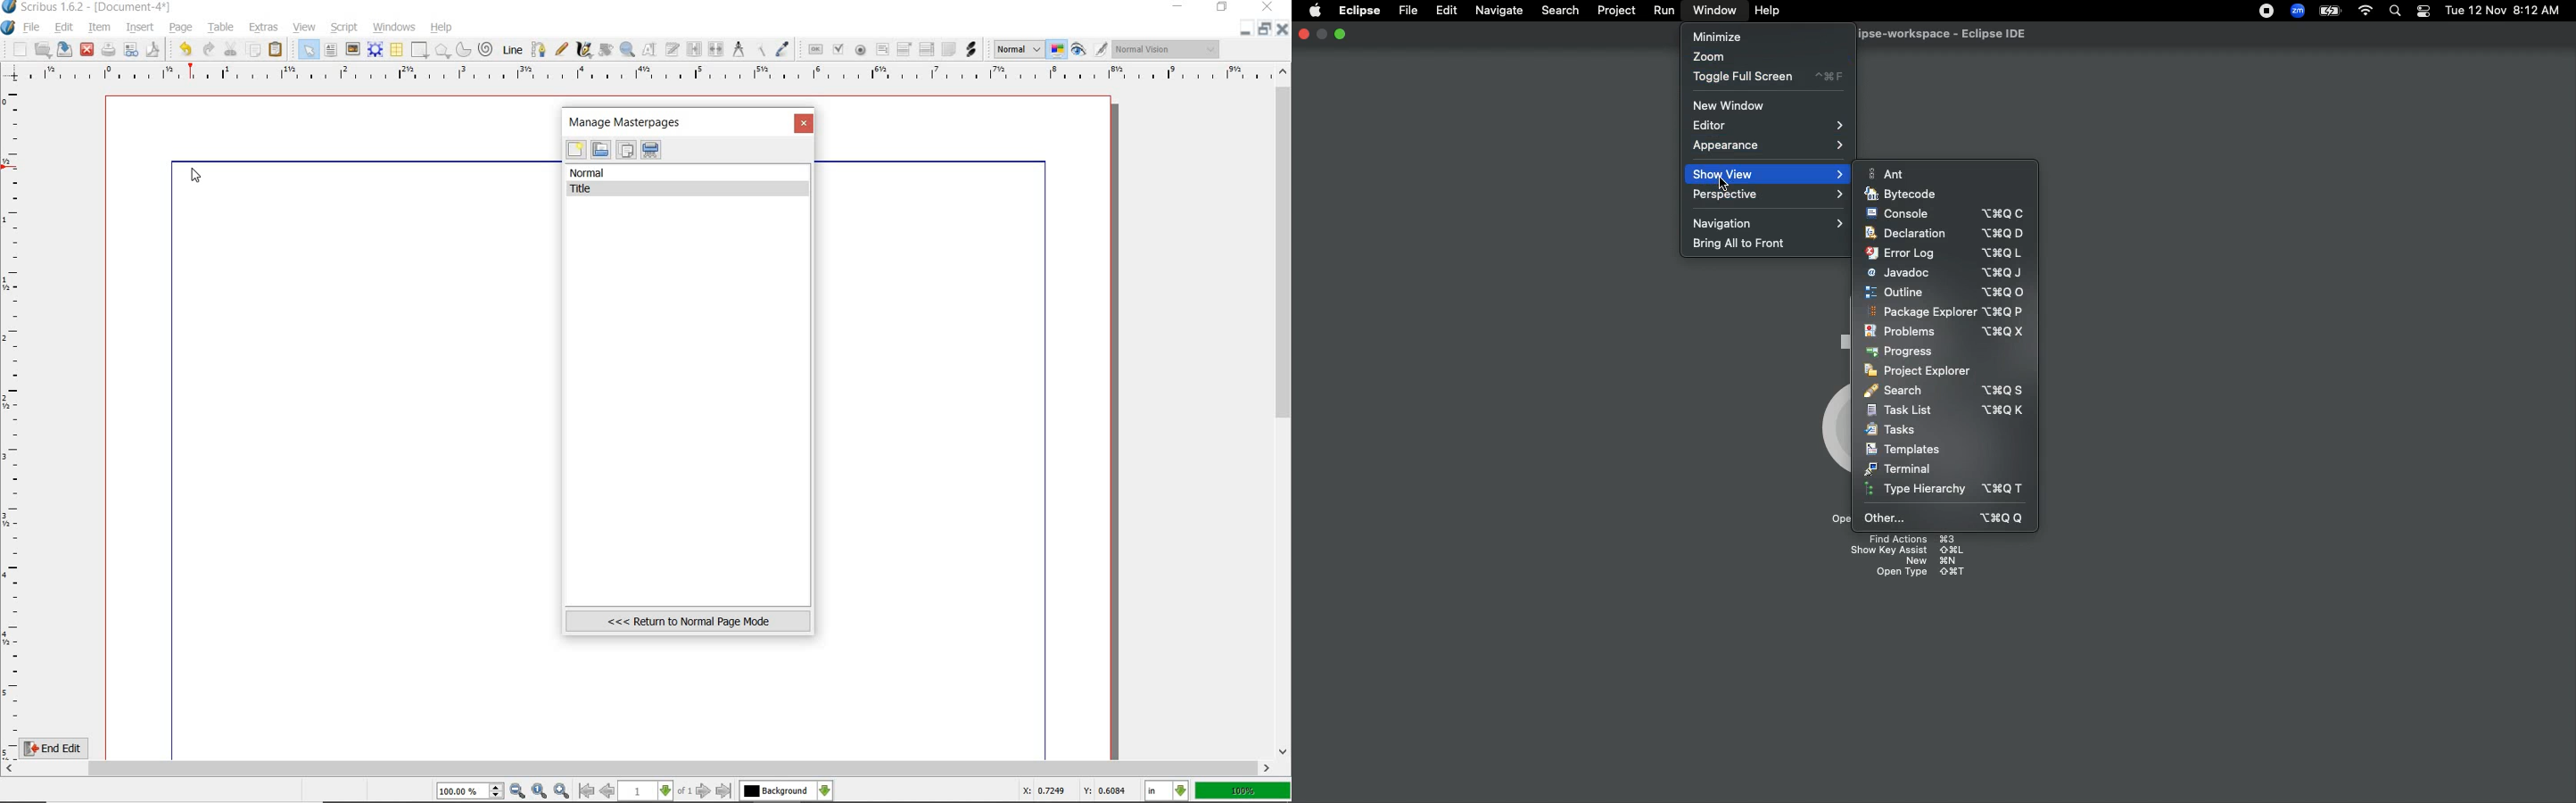 Image resolution: width=2576 pixels, height=812 pixels. Describe the element at coordinates (905, 48) in the screenshot. I see `pdf combo box` at that location.